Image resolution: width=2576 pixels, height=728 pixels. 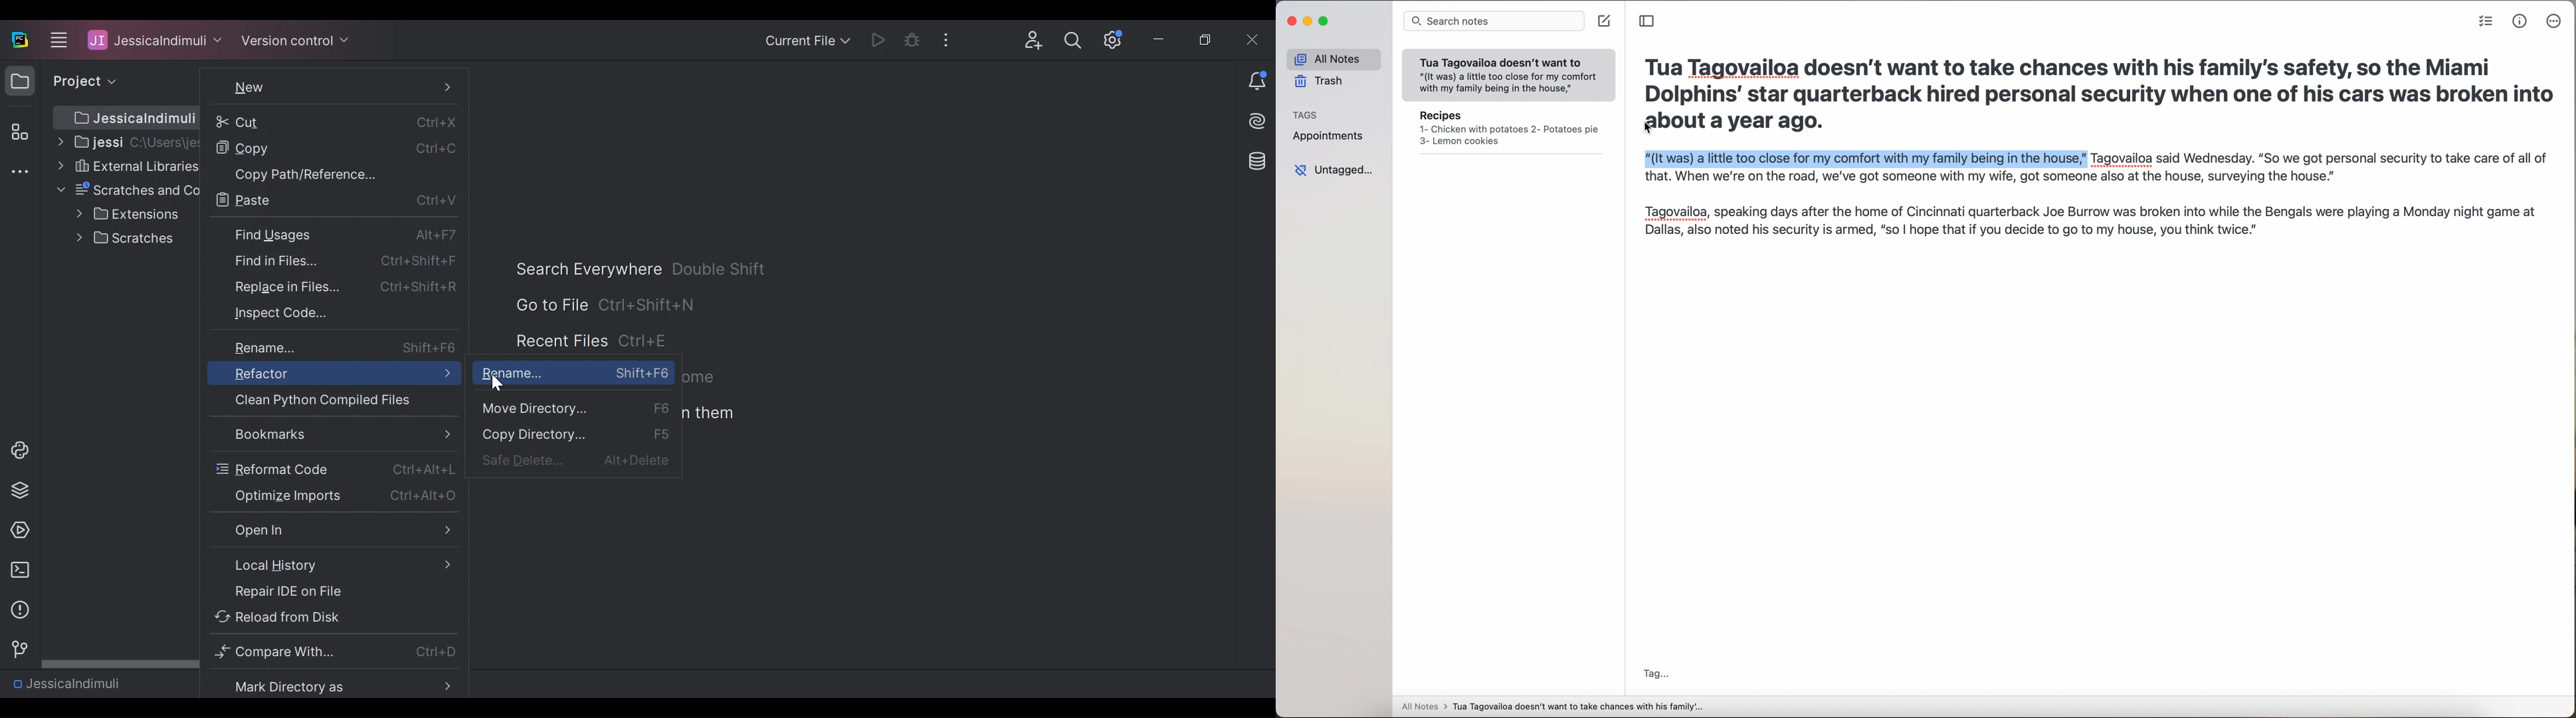 What do you see at coordinates (334, 495) in the screenshot?
I see `Optimize Imports` at bounding box center [334, 495].